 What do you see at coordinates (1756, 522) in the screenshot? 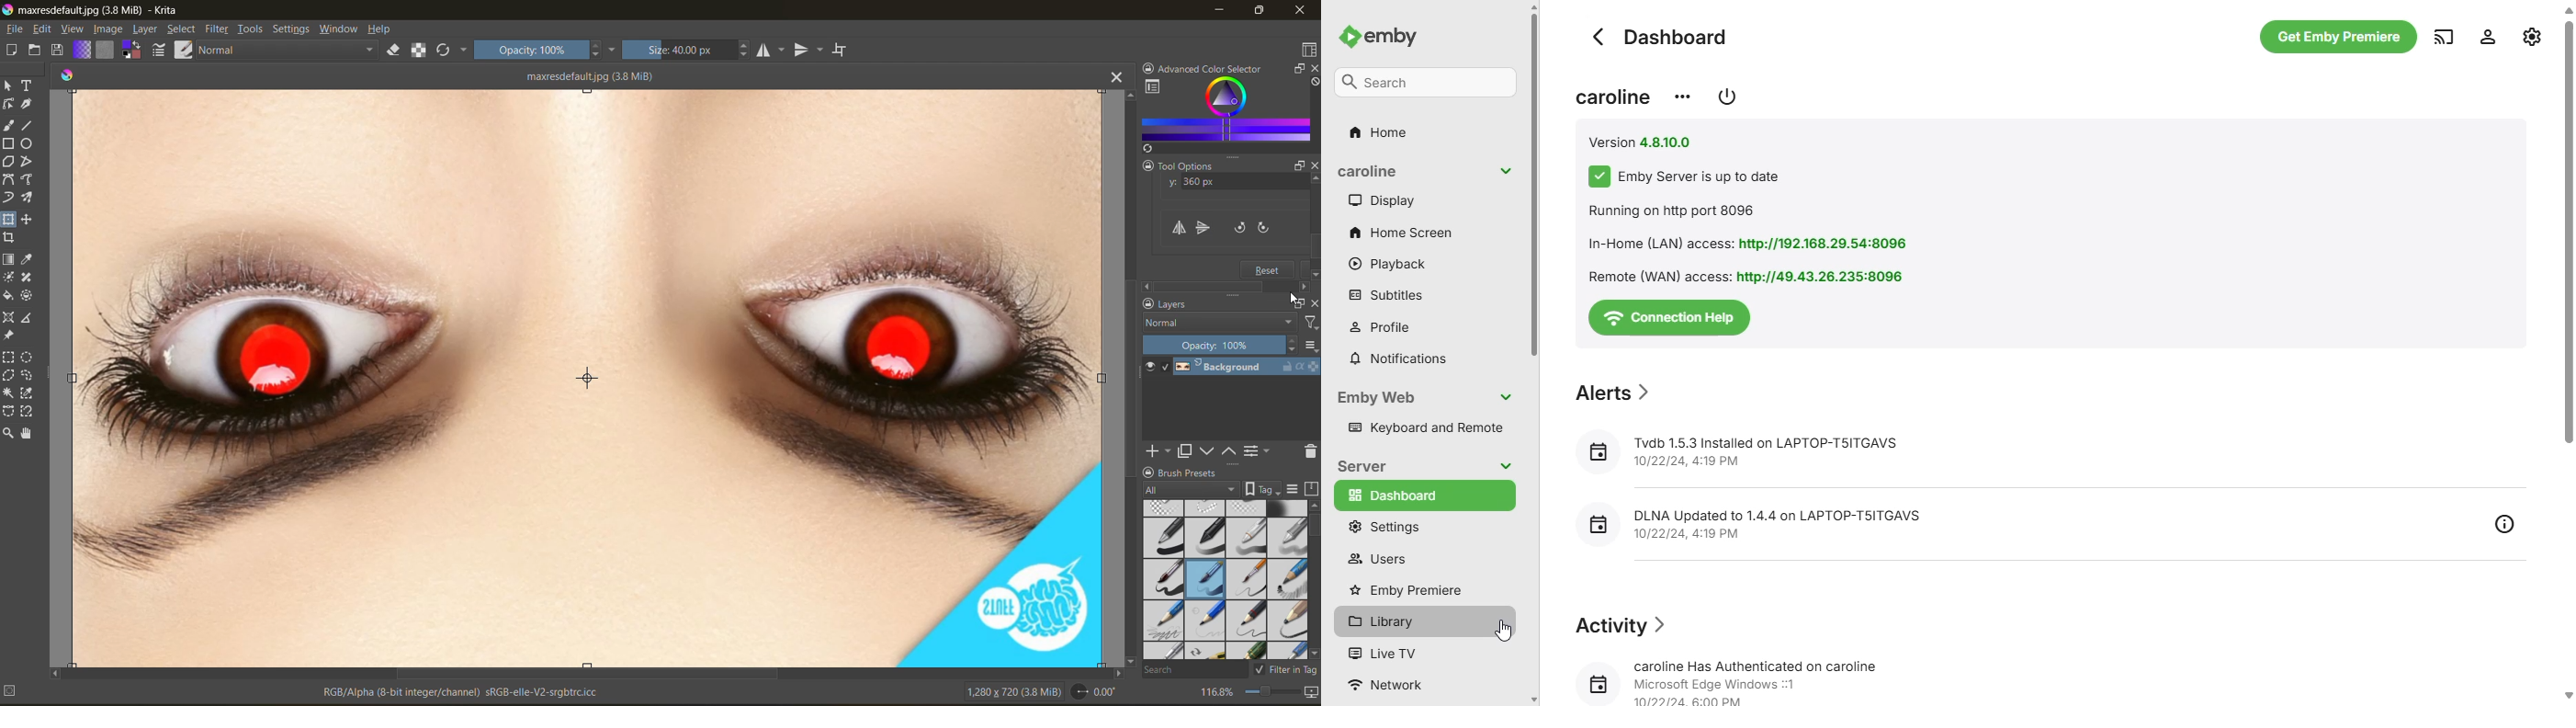
I see `[| DWAUpdatsdiolsdon LAPTOP-TSITGAVS
10/22/24, 419 PM` at bounding box center [1756, 522].